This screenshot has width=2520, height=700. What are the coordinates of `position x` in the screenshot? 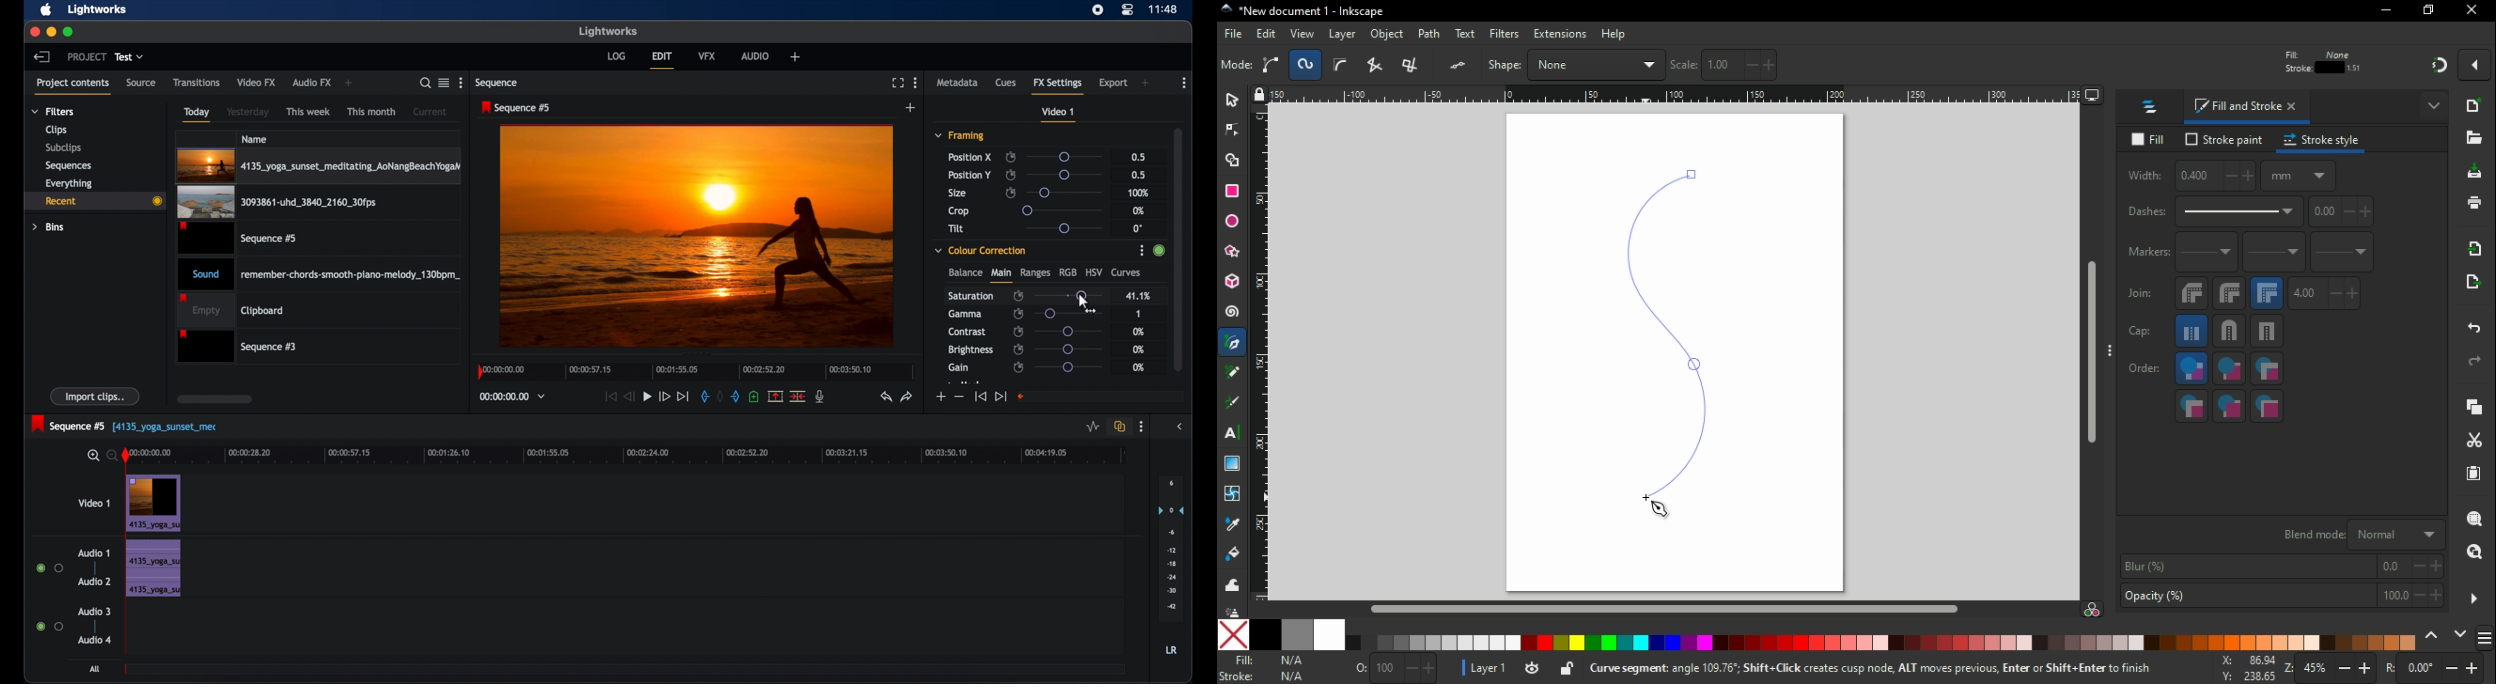 It's located at (970, 156).